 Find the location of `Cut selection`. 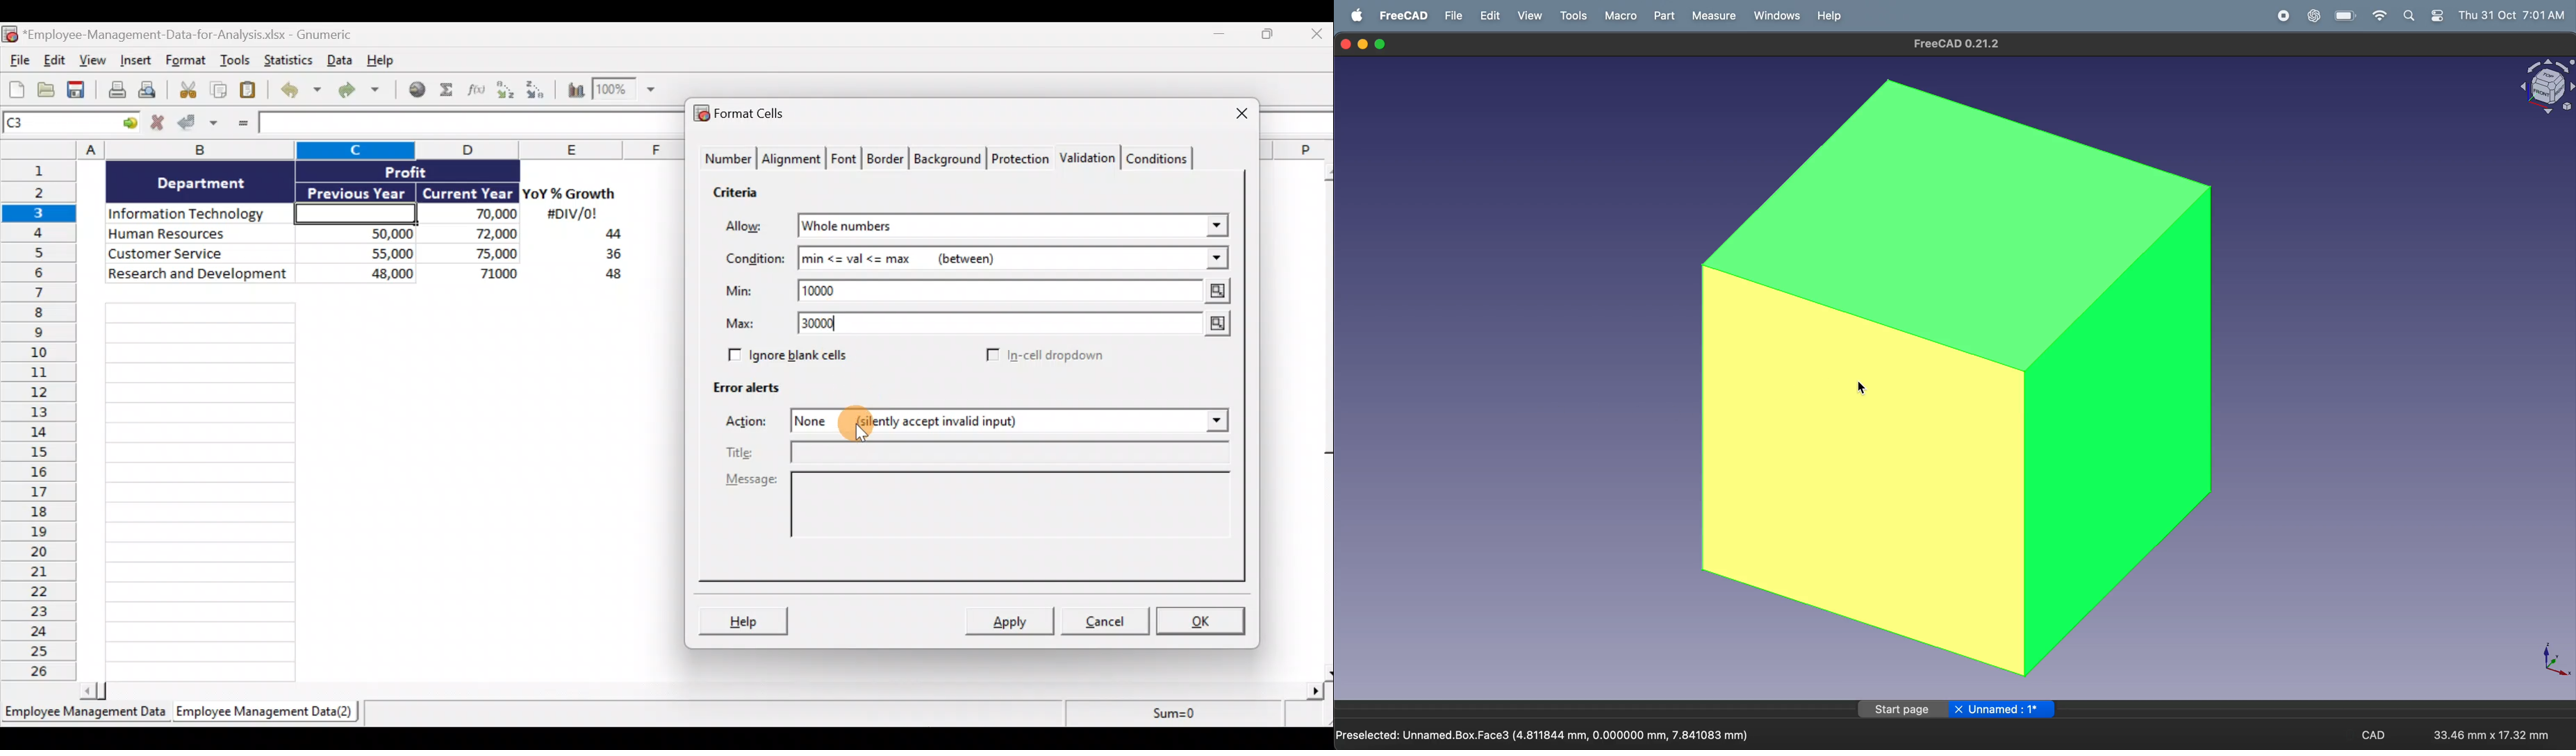

Cut selection is located at coordinates (187, 90).